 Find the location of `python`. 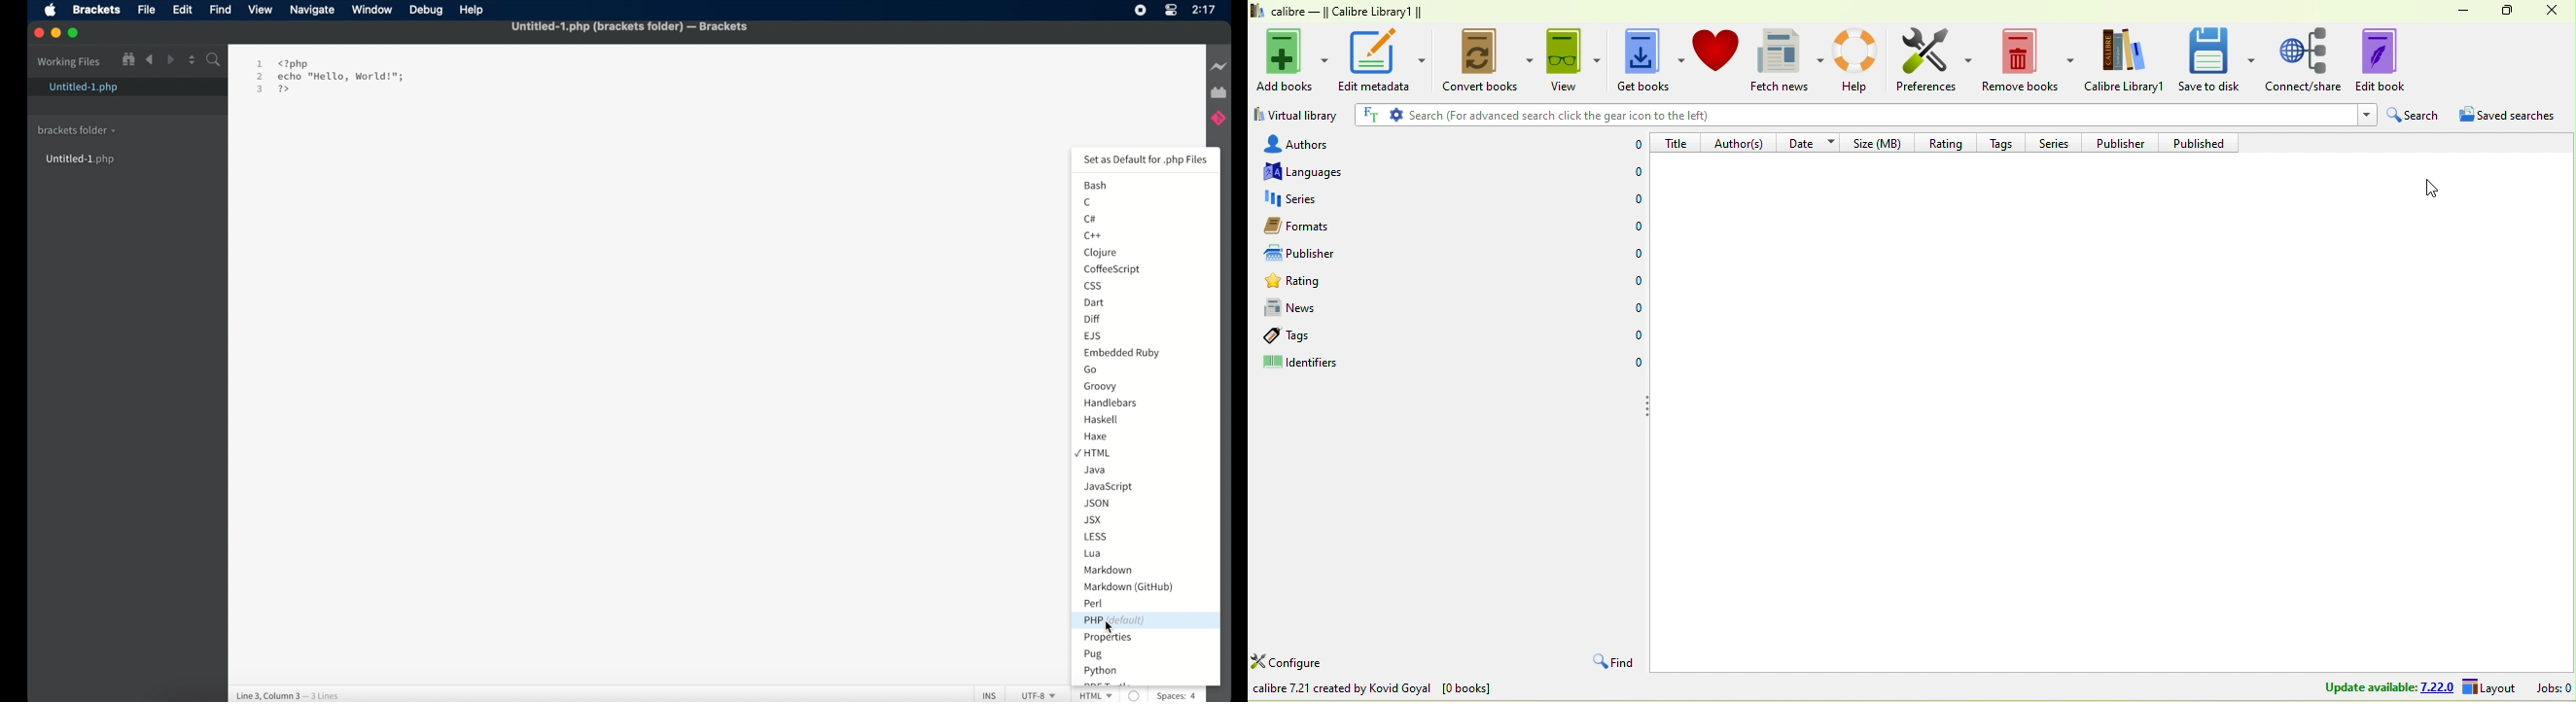

python is located at coordinates (1100, 671).